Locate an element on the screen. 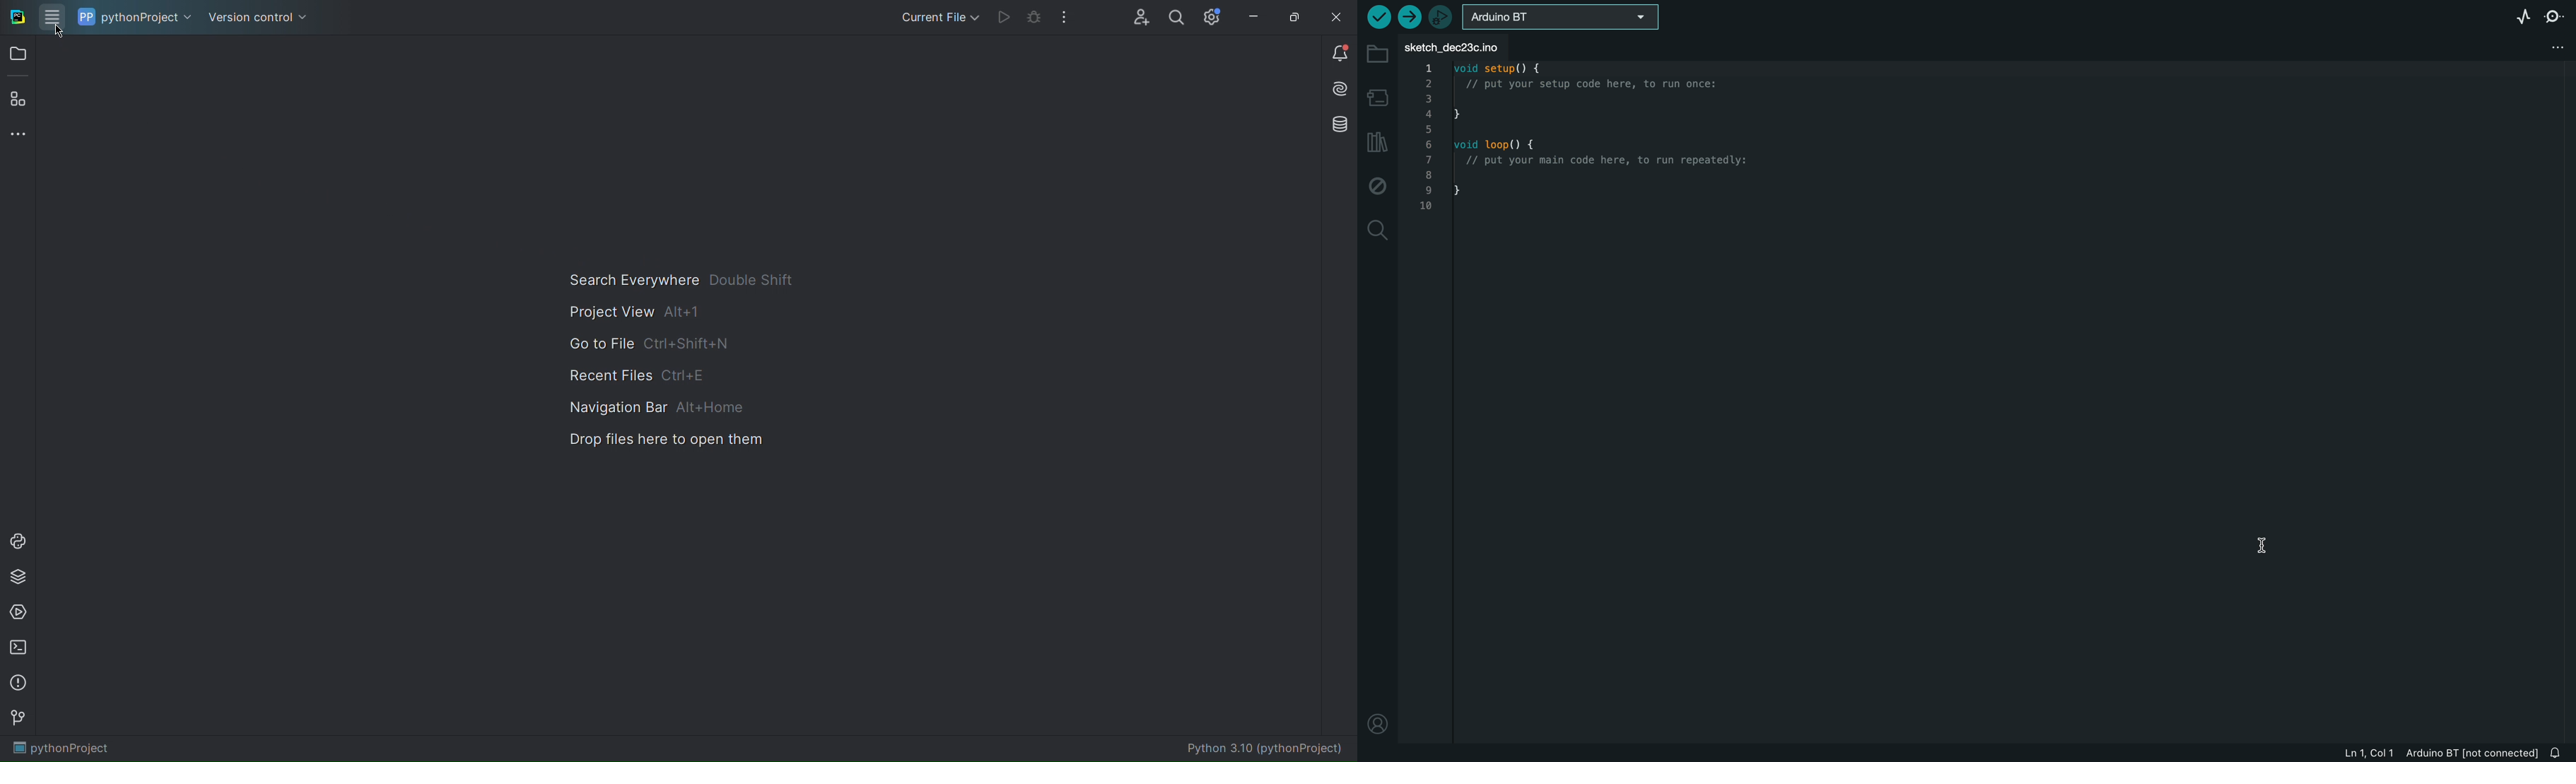  Databases is located at coordinates (1335, 127).